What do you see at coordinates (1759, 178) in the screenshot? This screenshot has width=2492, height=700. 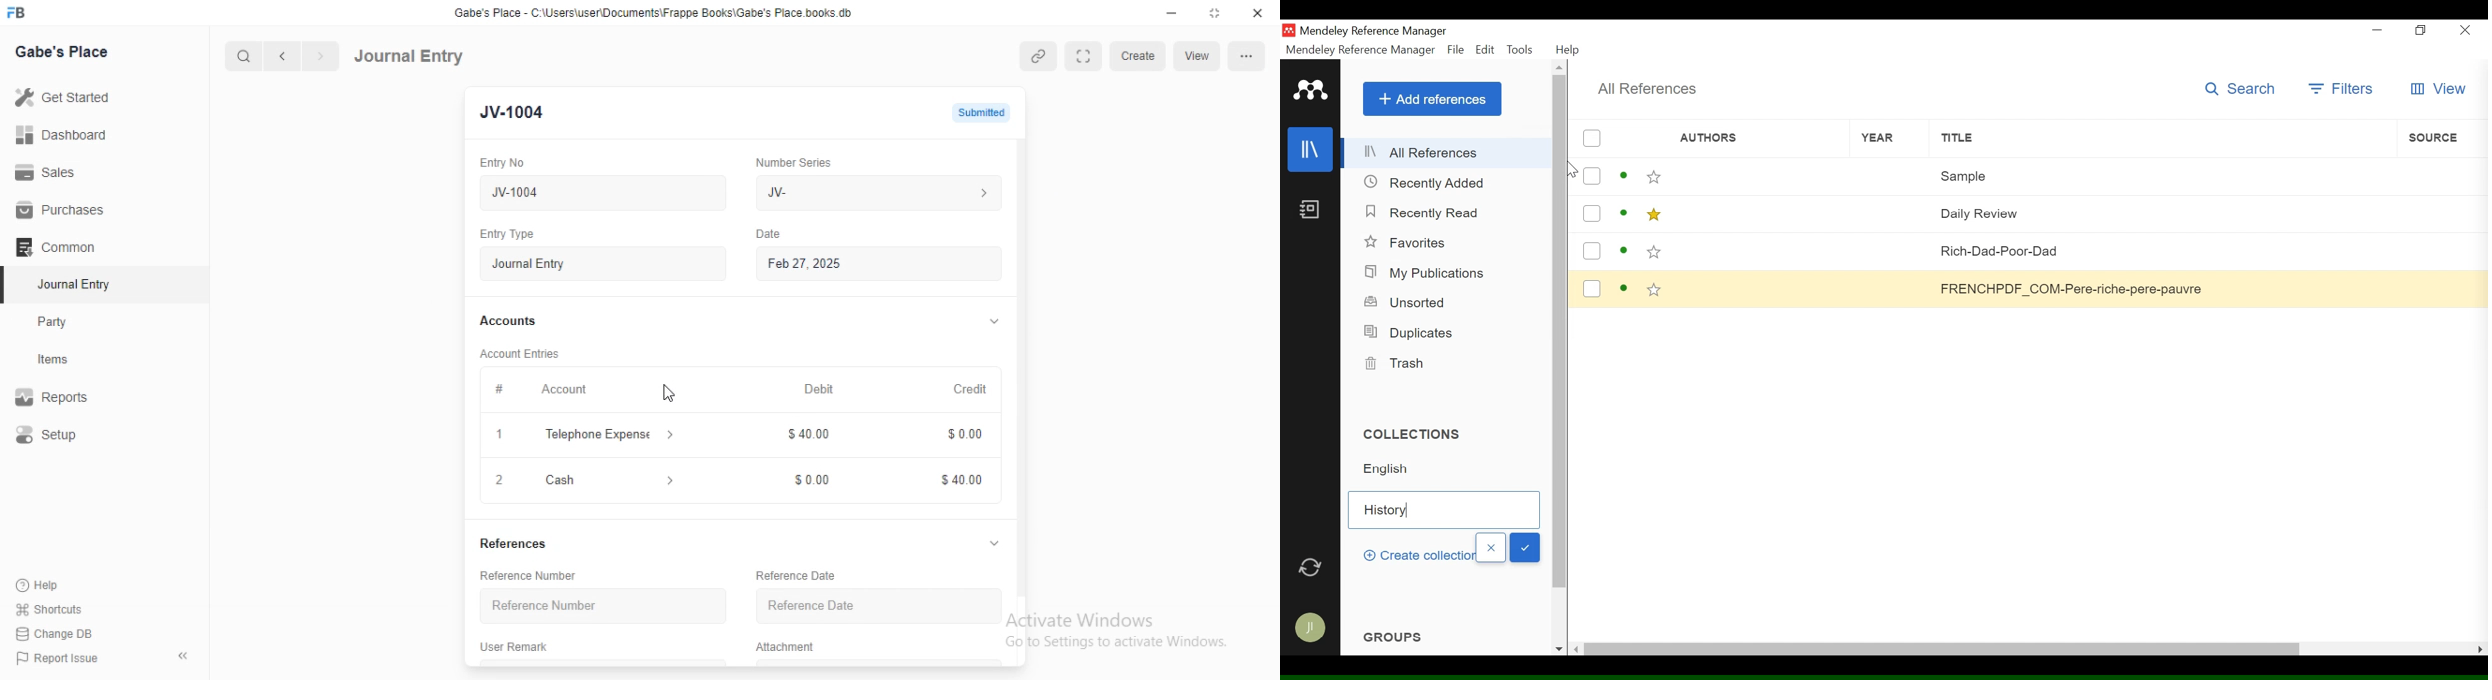 I see `Authors` at bounding box center [1759, 178].